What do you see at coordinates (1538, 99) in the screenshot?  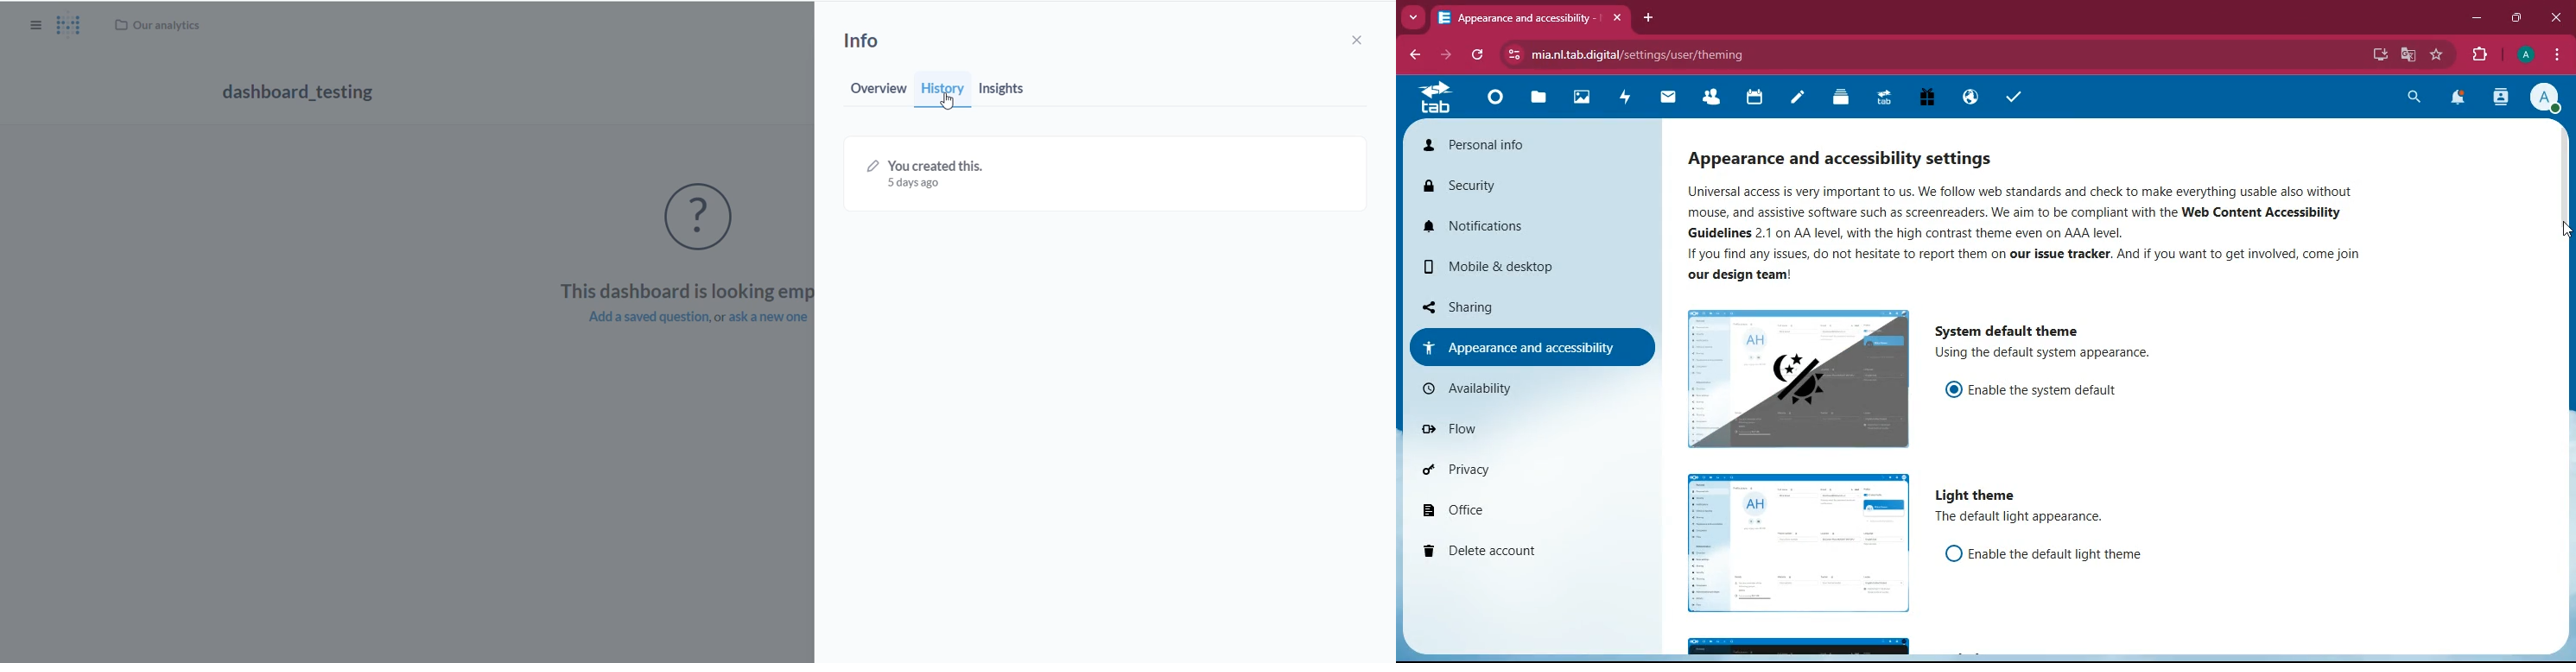 I see `files` at bounding box center [1538, 99].